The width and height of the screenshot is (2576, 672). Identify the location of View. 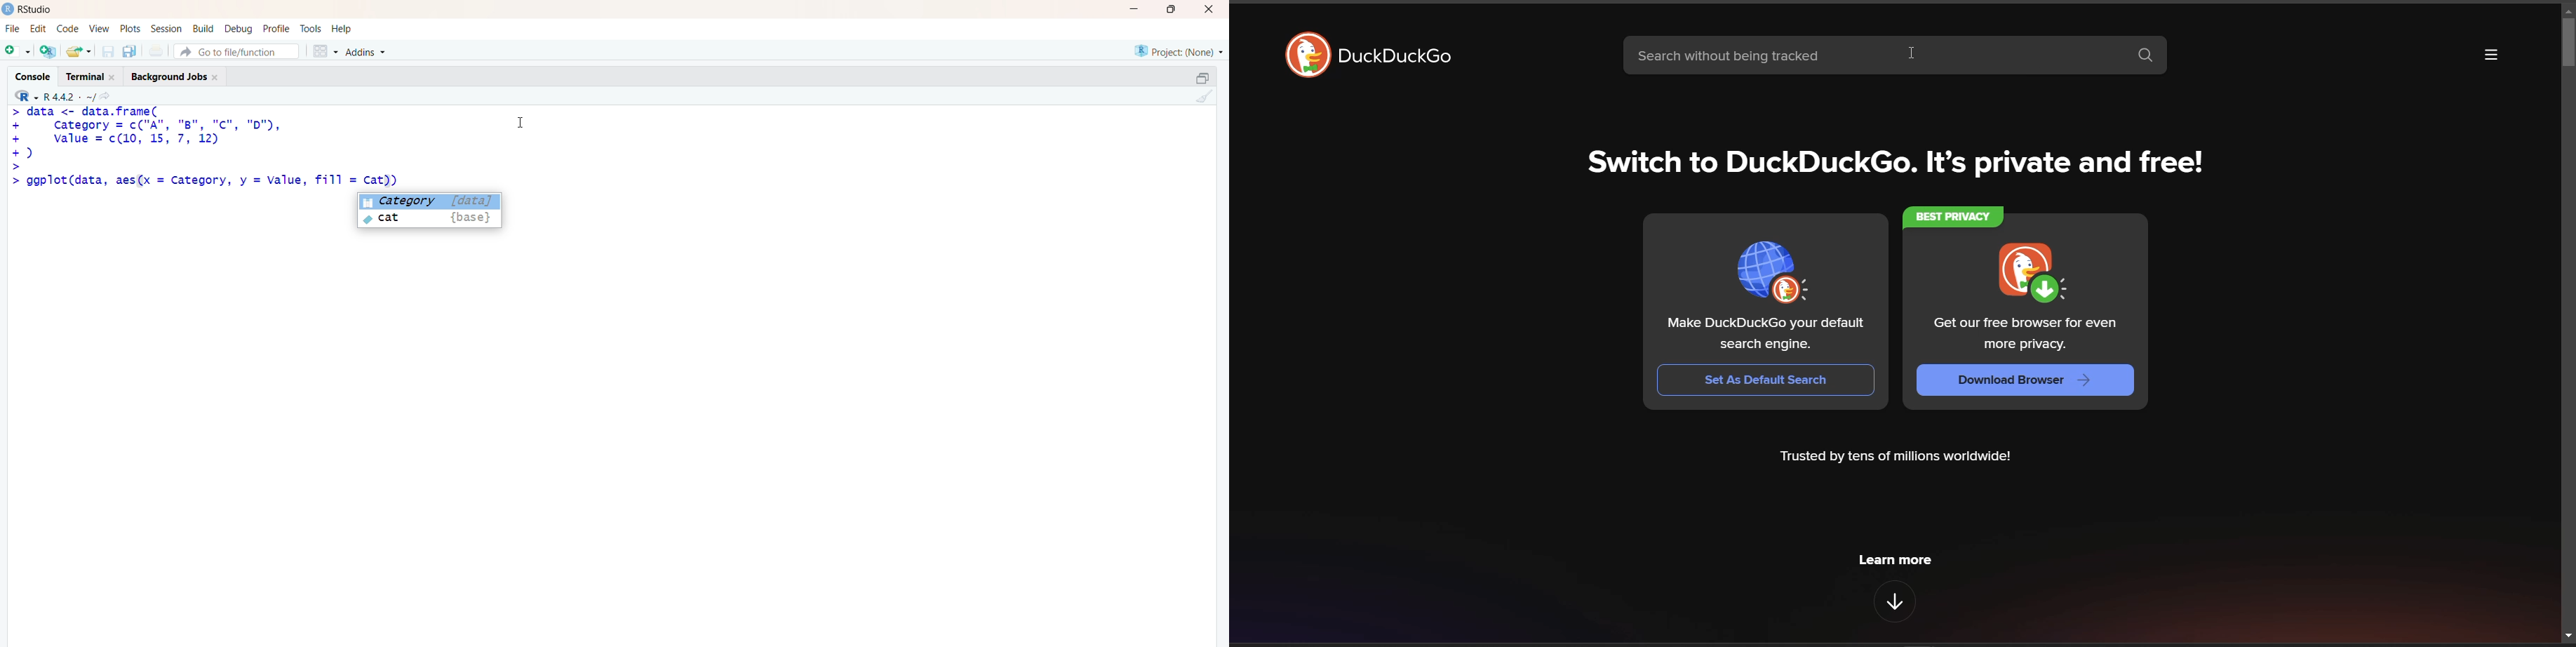
(100, 29).